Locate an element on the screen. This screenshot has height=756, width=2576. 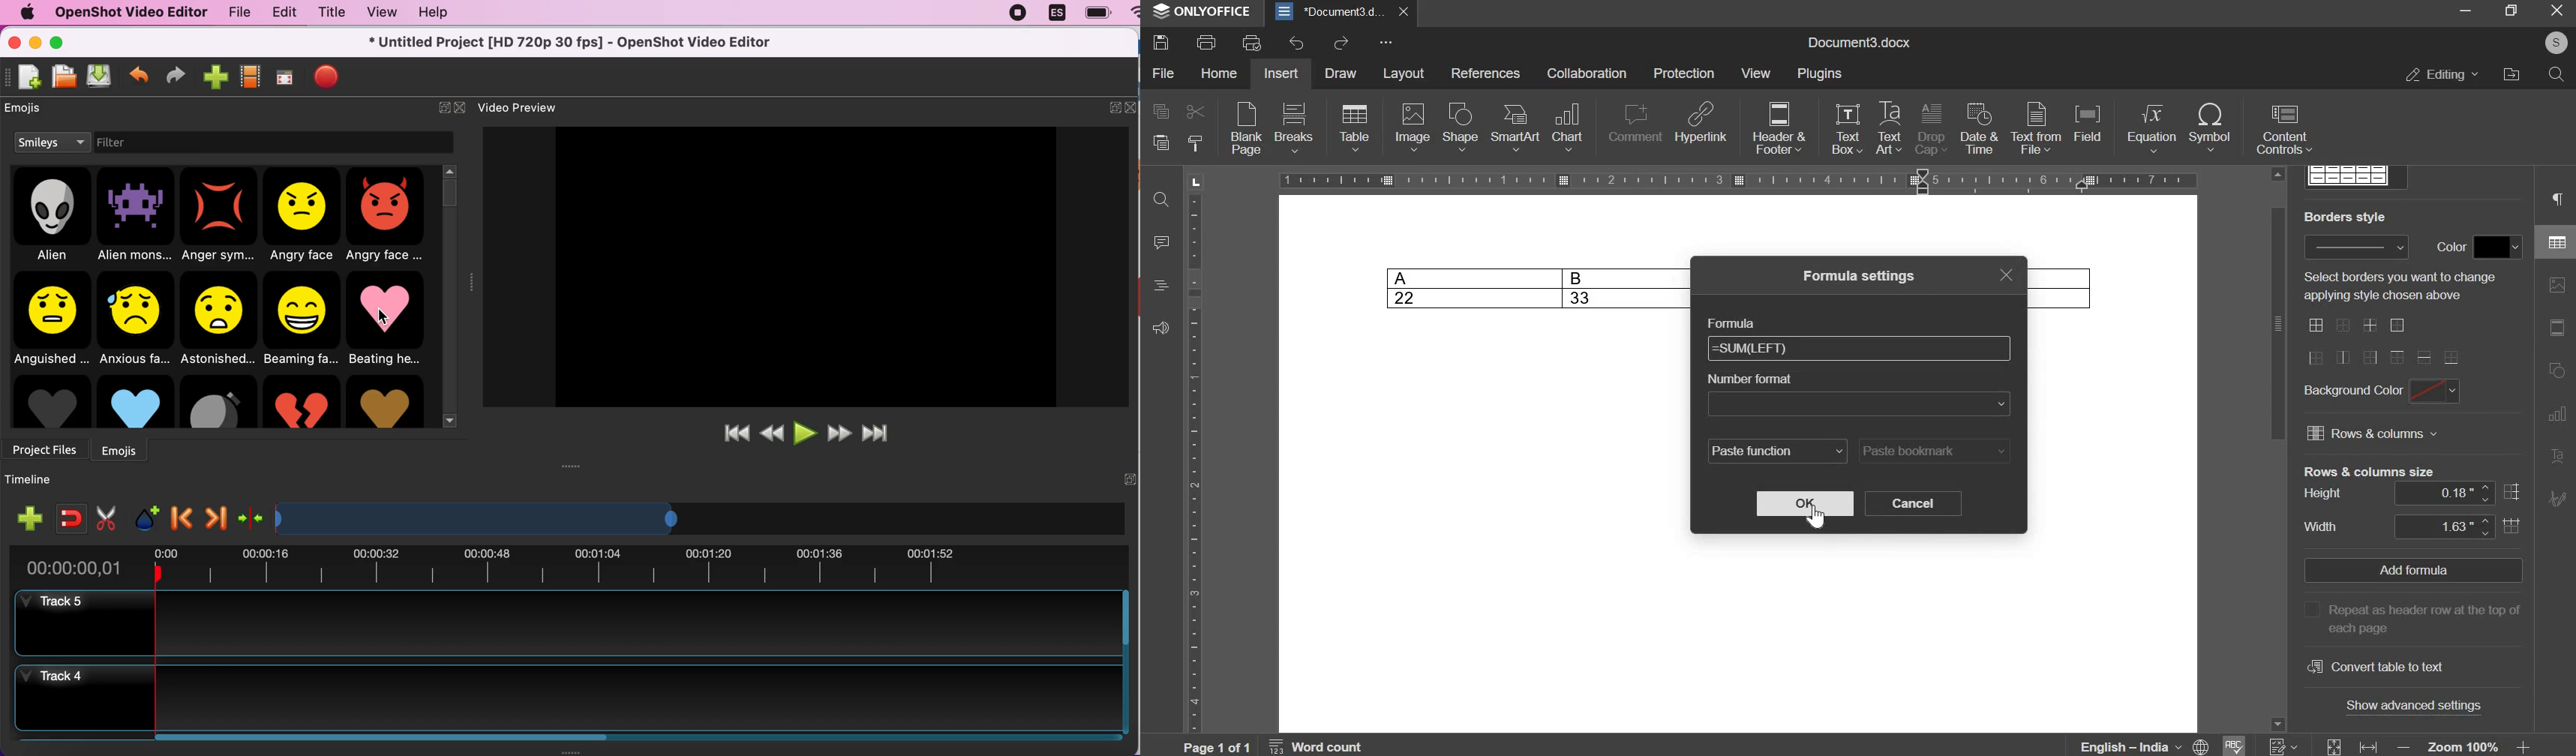
Blue heart is located at coordinates (135, 401).